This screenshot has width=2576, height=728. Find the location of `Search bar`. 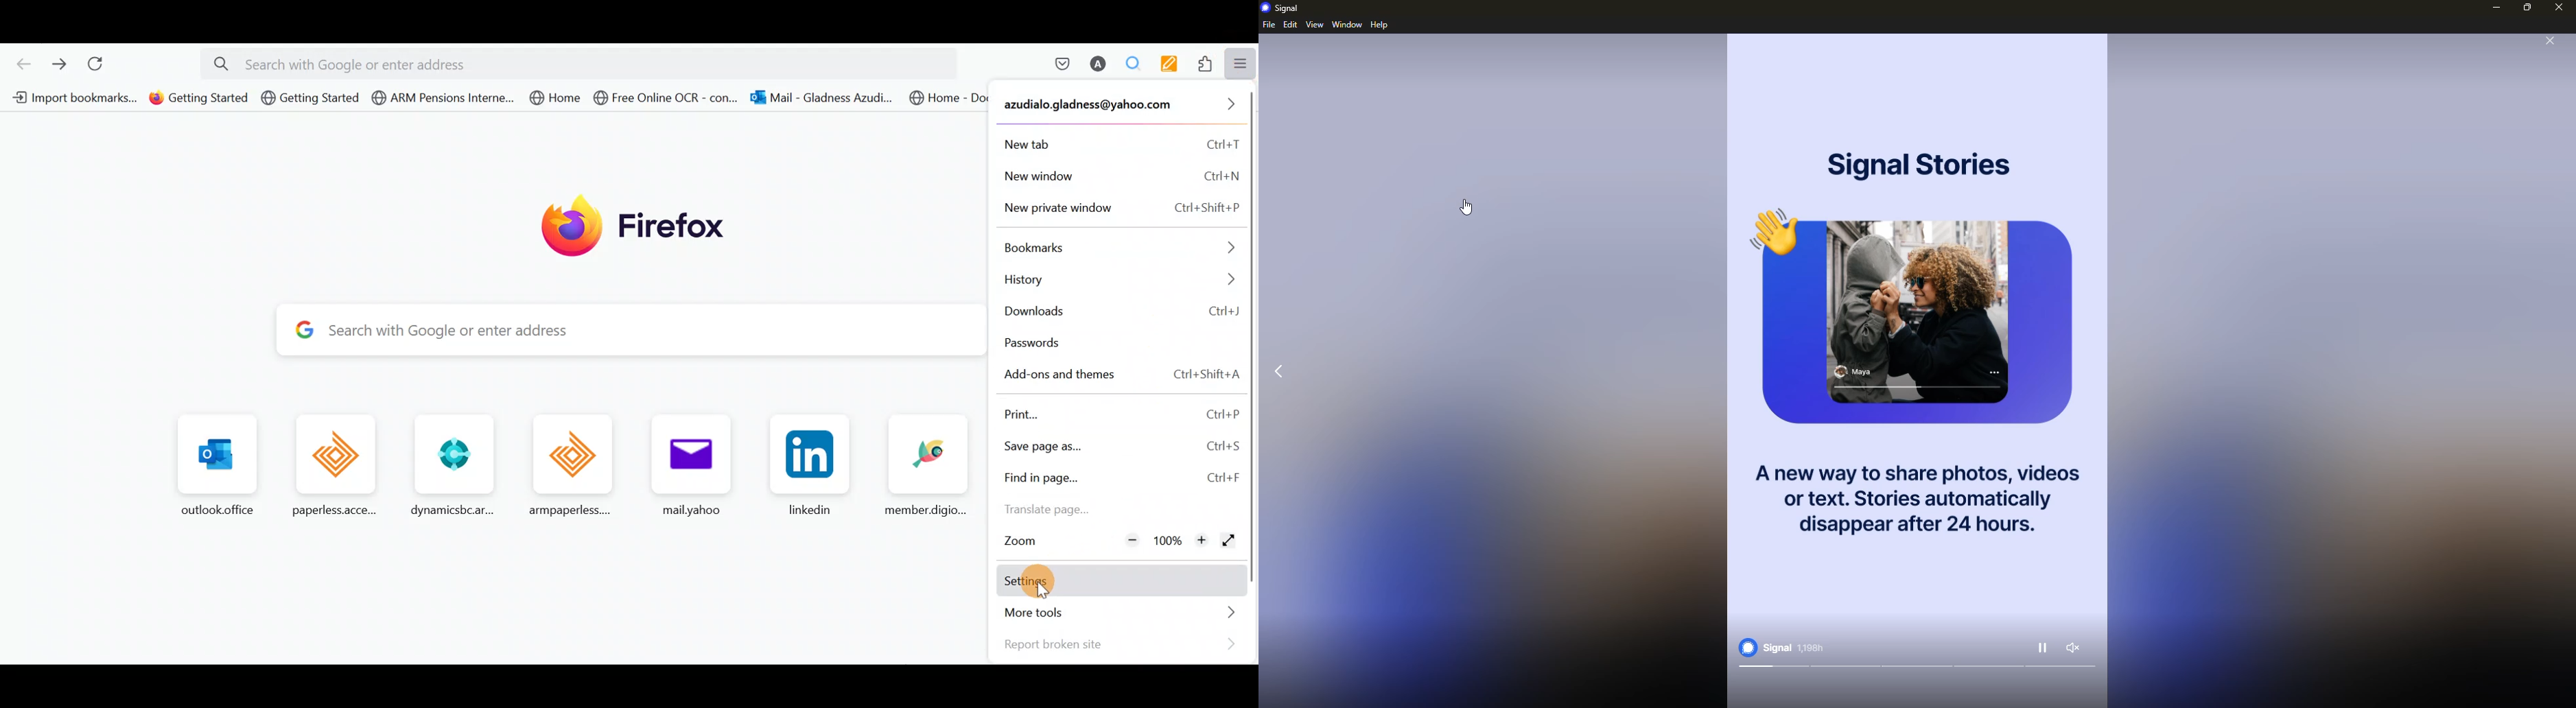

Search bar is located at coordinates (619, 328).